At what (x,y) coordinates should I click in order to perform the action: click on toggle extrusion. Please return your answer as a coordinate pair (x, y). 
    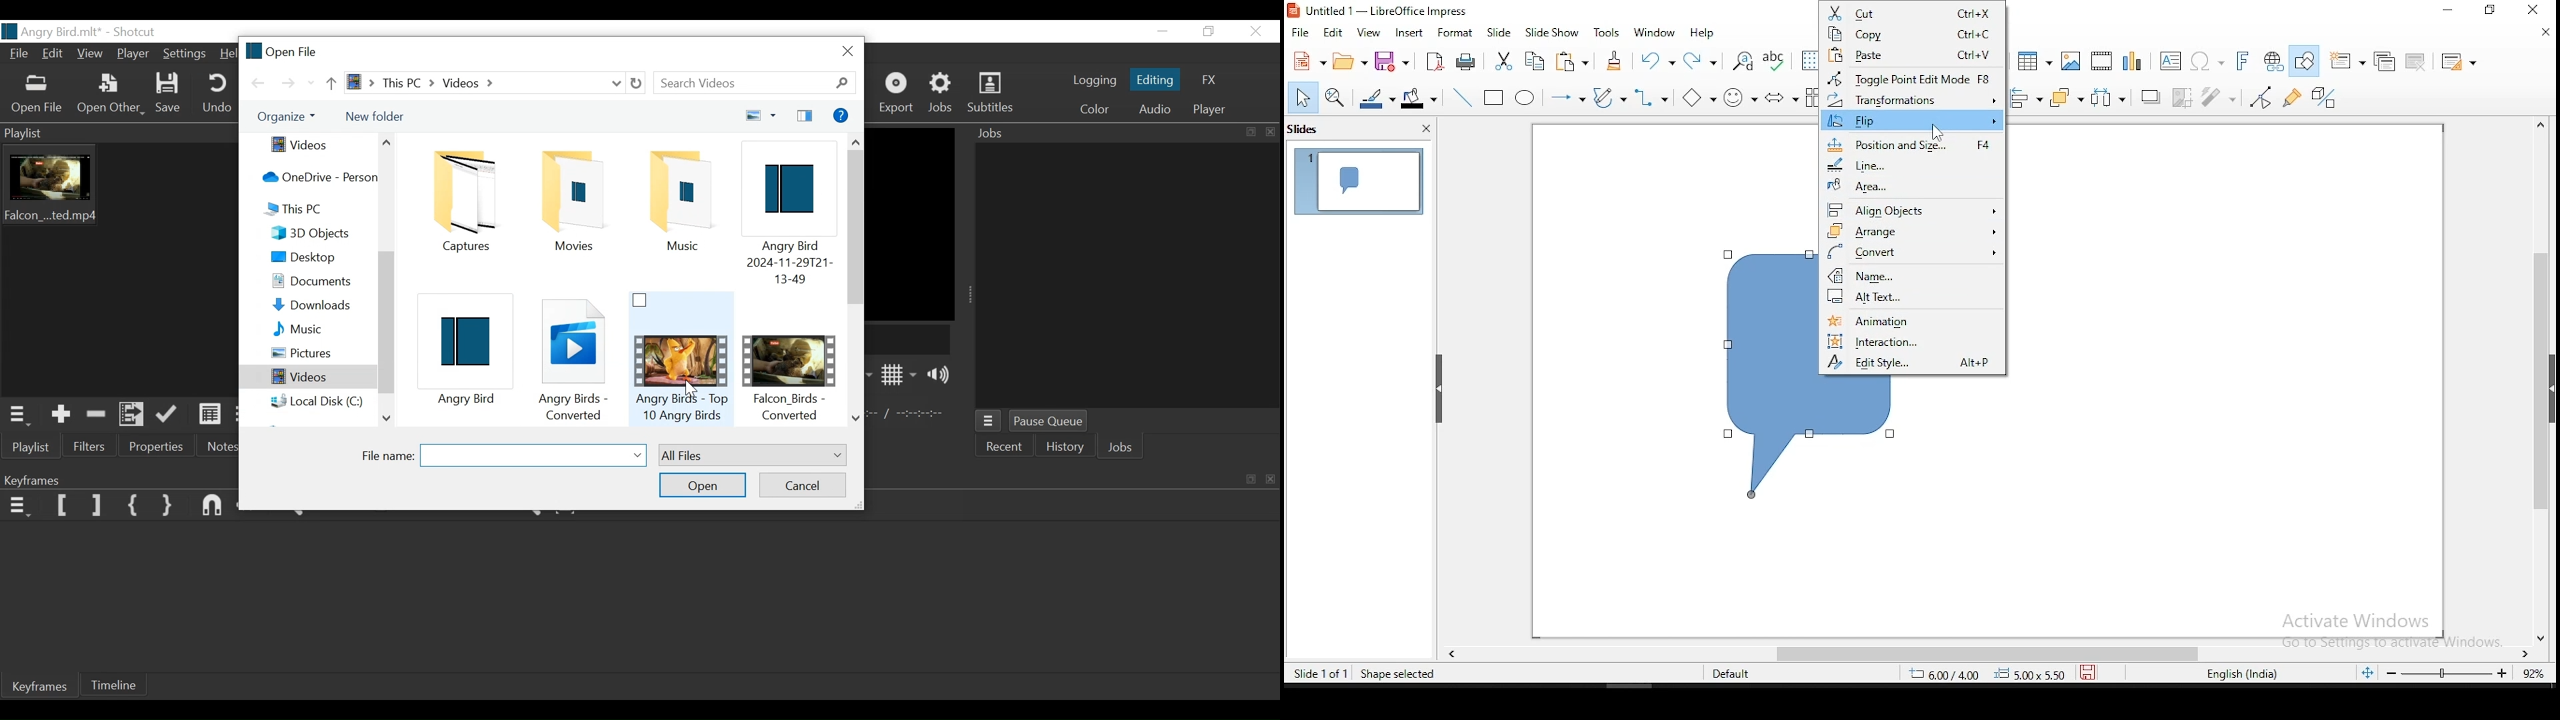
    Looking at the image, I should click on (2324, 97).